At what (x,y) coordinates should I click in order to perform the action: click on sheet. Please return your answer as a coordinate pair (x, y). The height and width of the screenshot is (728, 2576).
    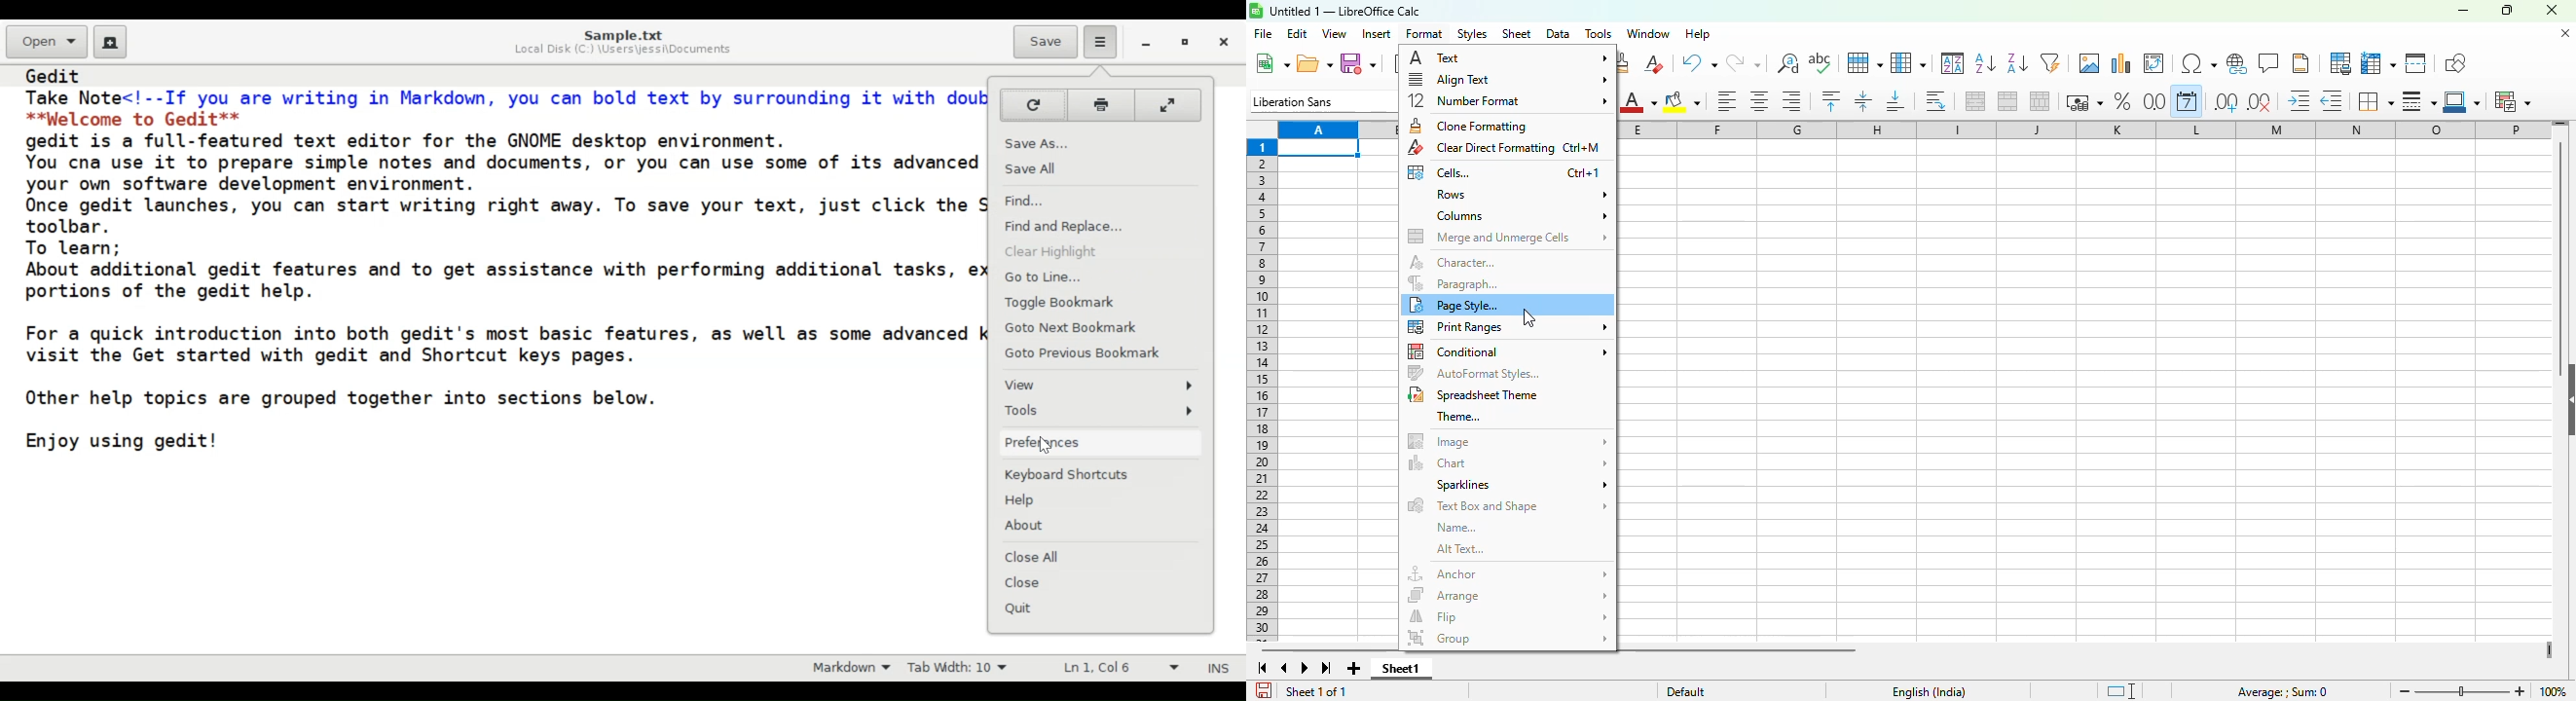
    Looking at the image, I should click on (1516, 34).